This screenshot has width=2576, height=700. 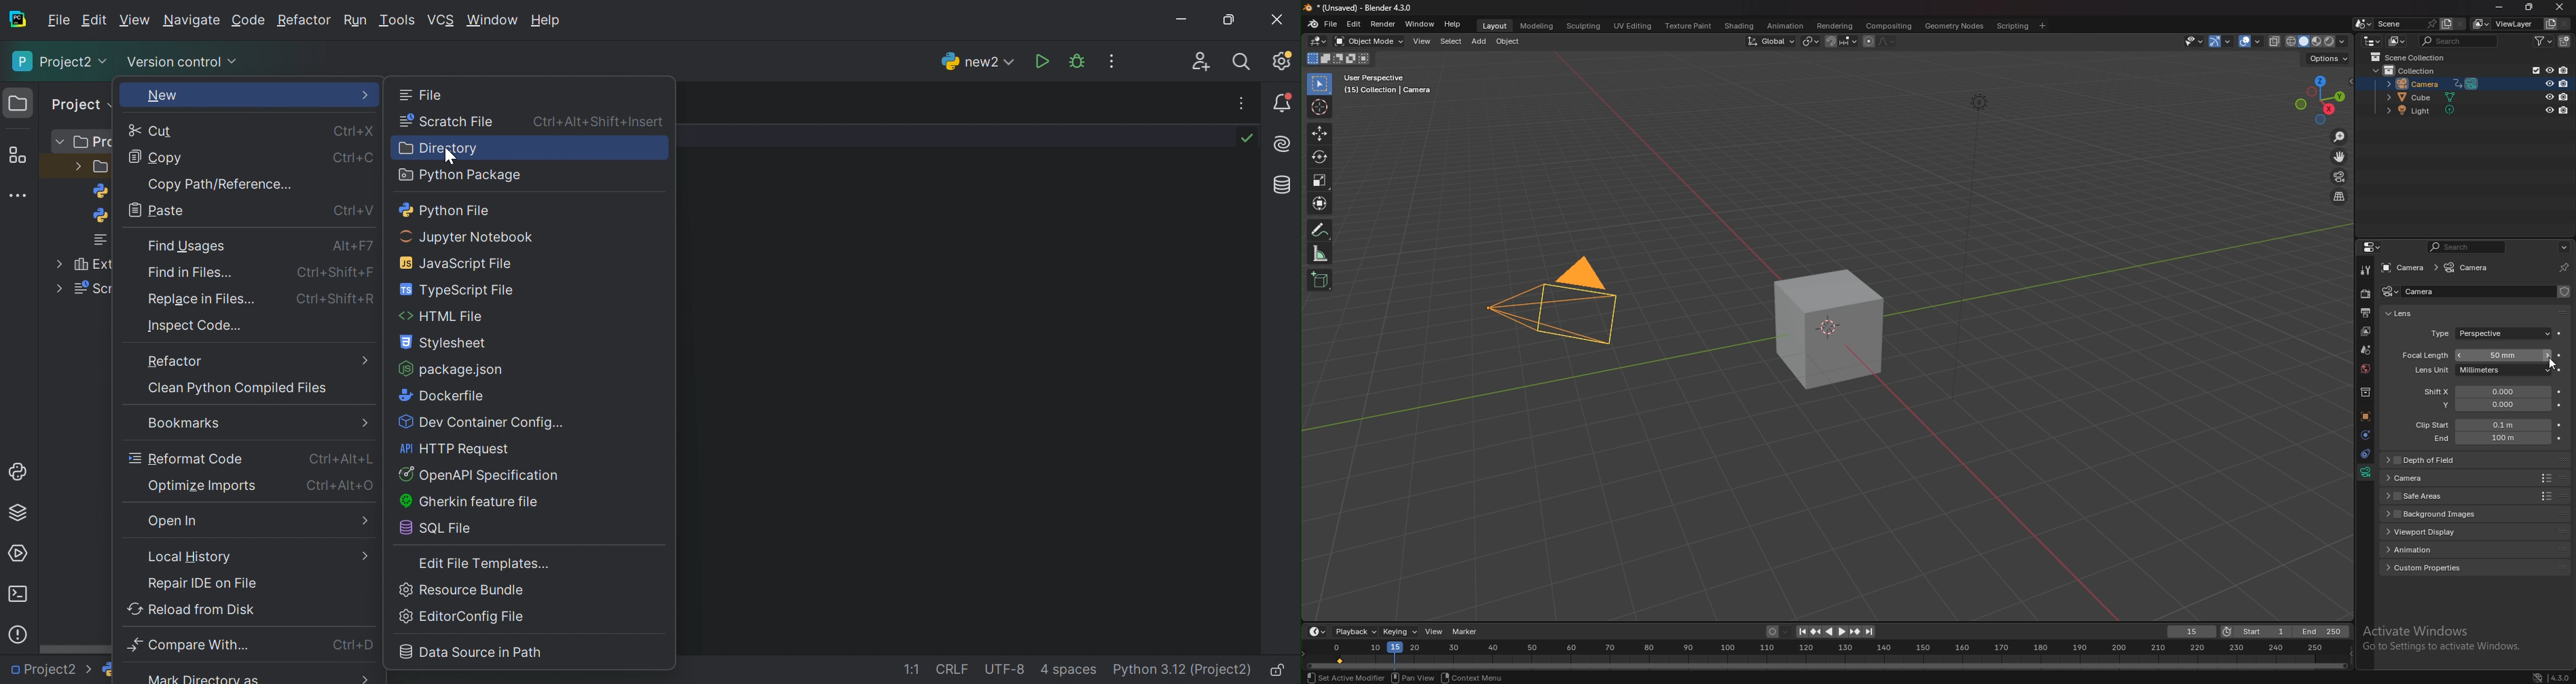 I want to click on Refactor, so click(x=303, y=21).